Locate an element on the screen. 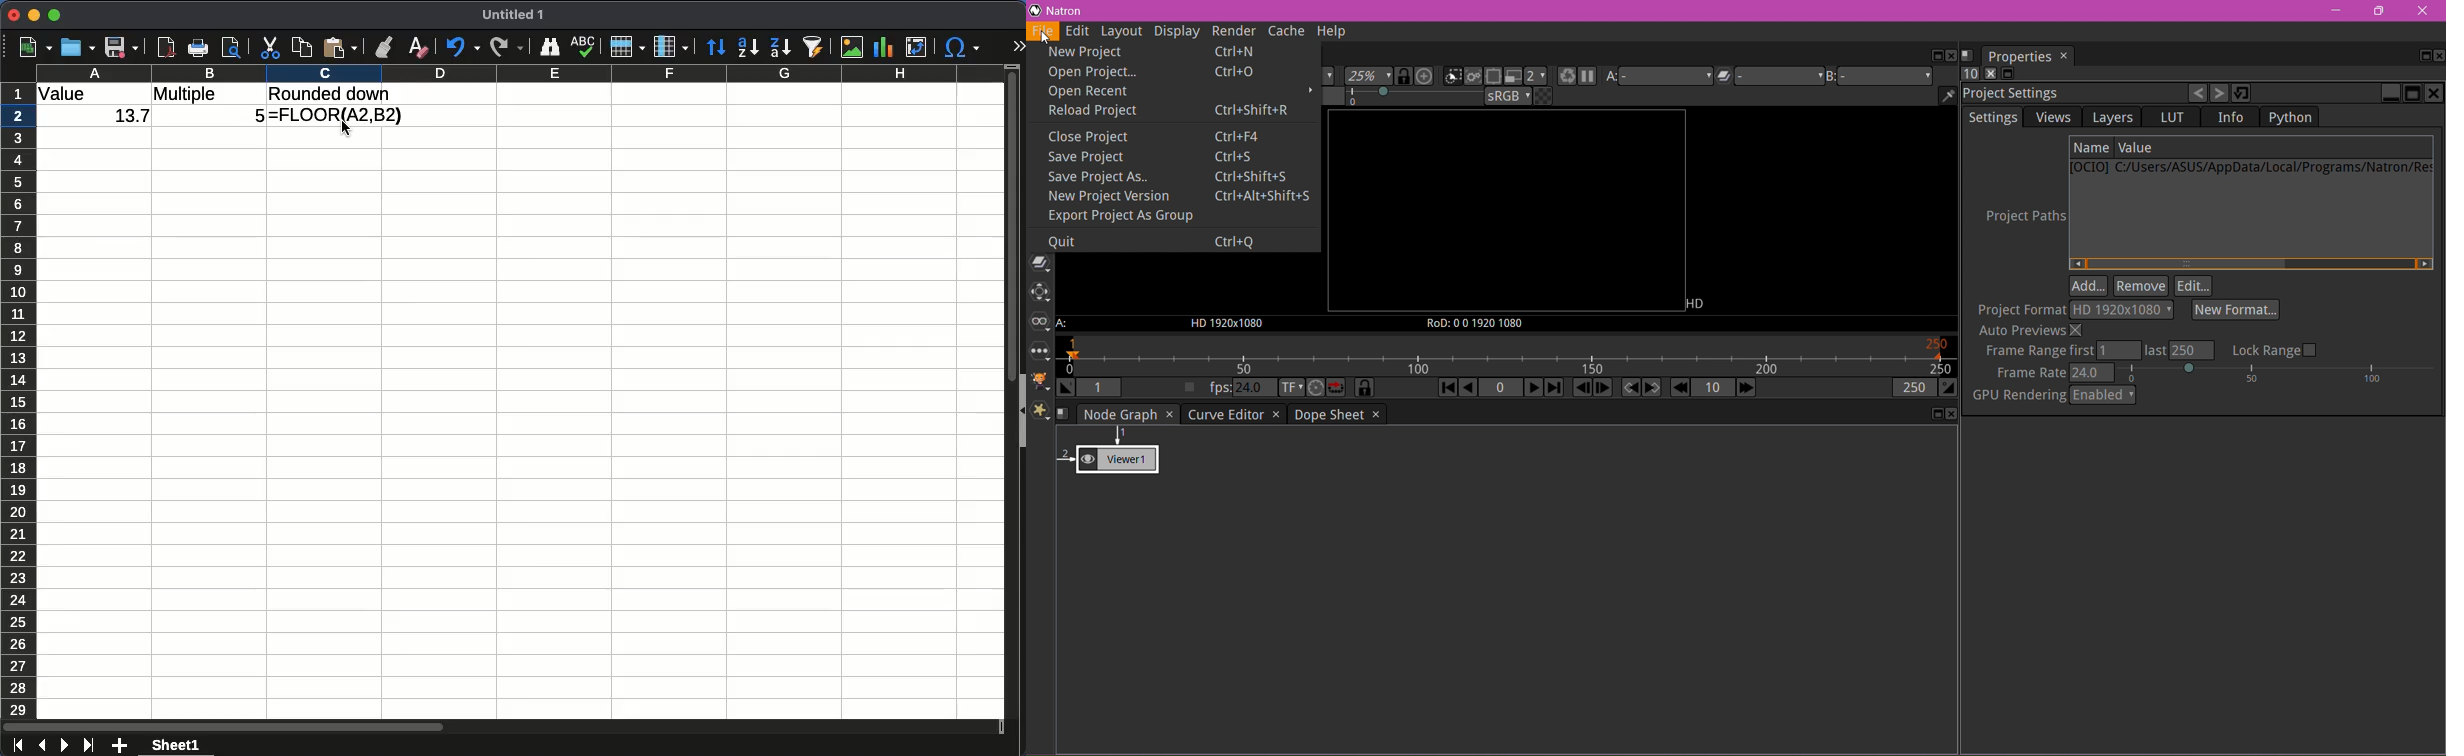 The image size is (2464, 756). copy is located at coordinates (302, 48).